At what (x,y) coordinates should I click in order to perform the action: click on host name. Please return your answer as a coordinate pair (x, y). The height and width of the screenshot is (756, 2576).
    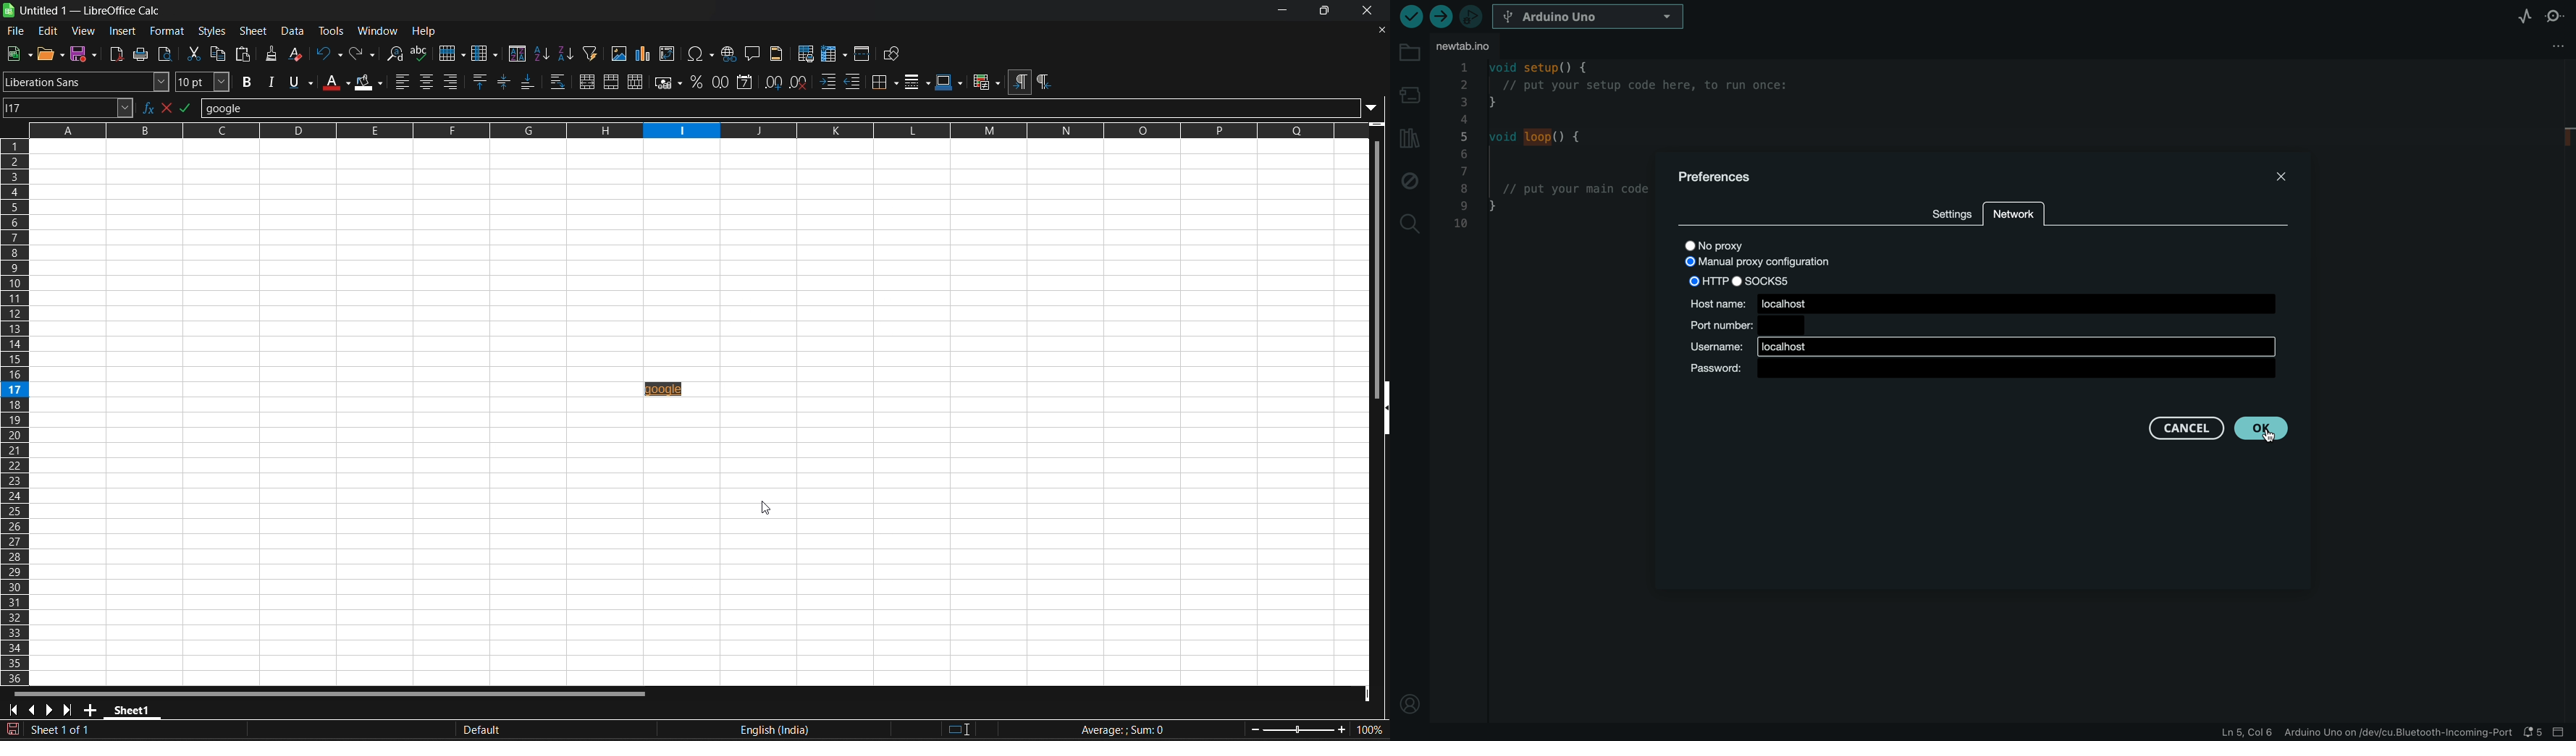
    Looking at the image, I should click on (1983, 302).